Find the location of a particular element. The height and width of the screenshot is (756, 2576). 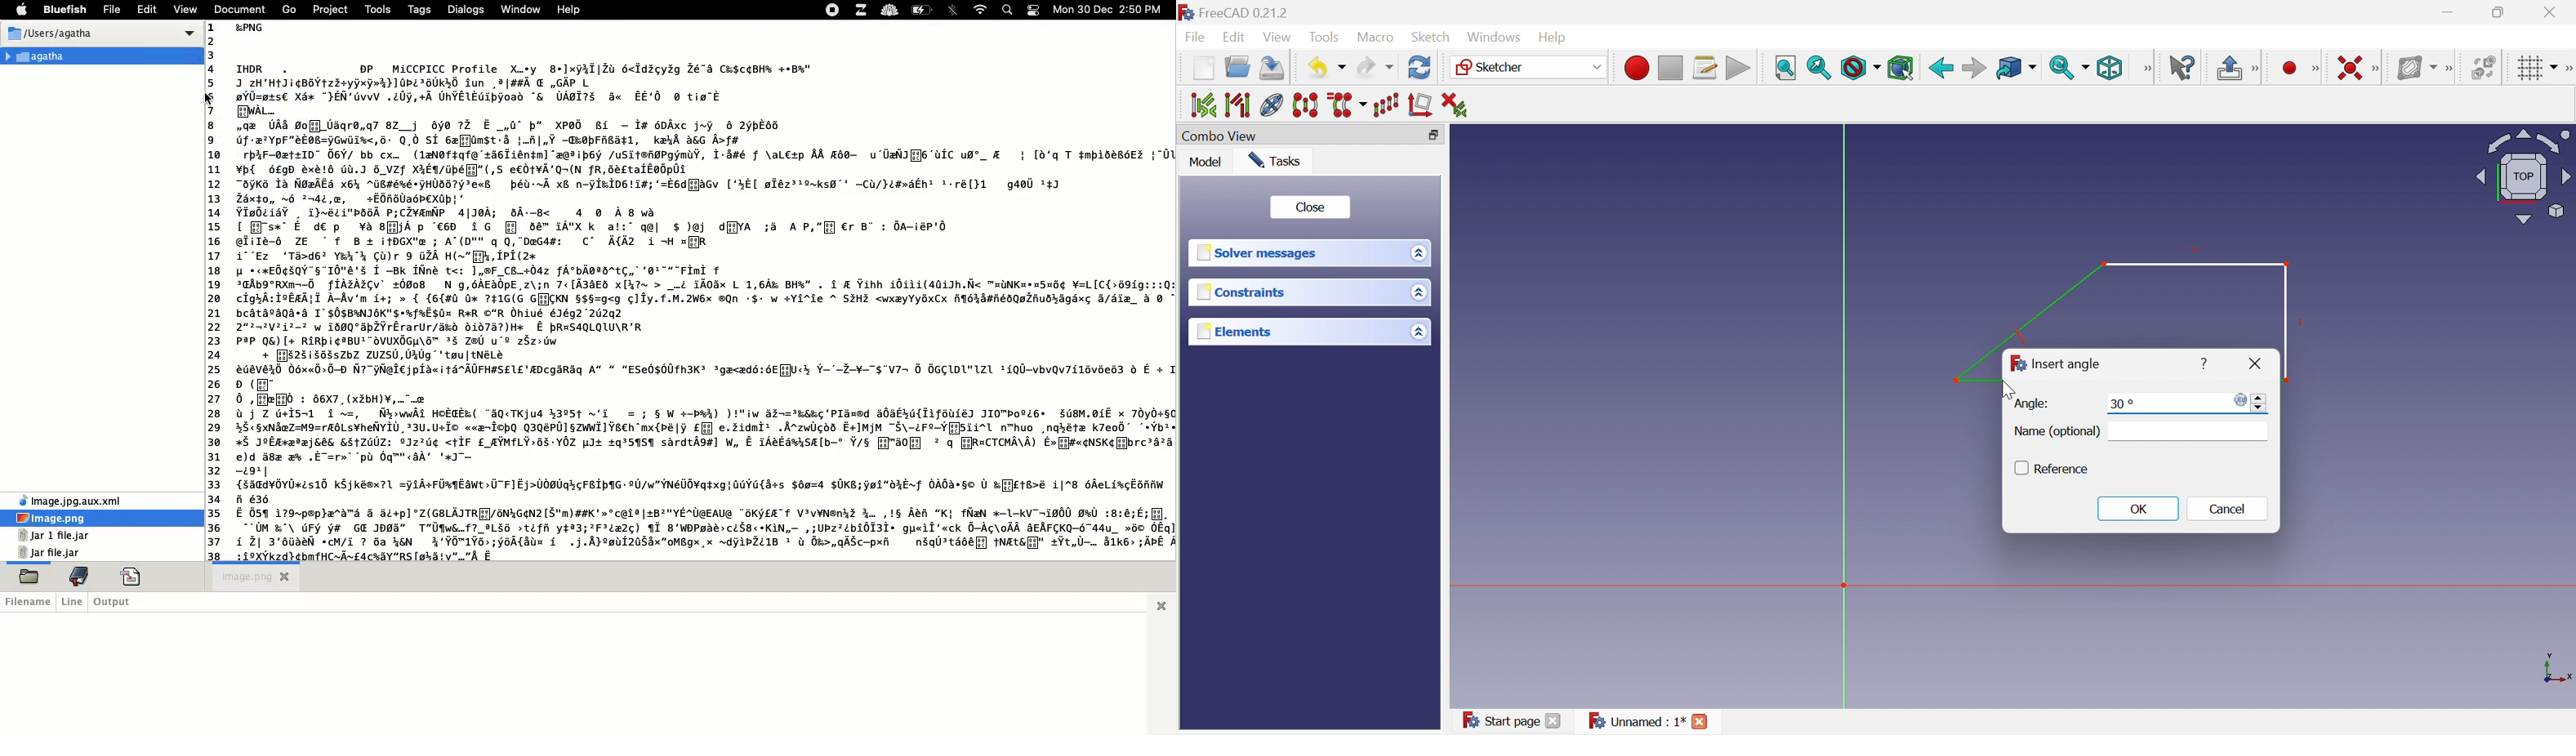

Change view is located at coordinates (1433, 135).